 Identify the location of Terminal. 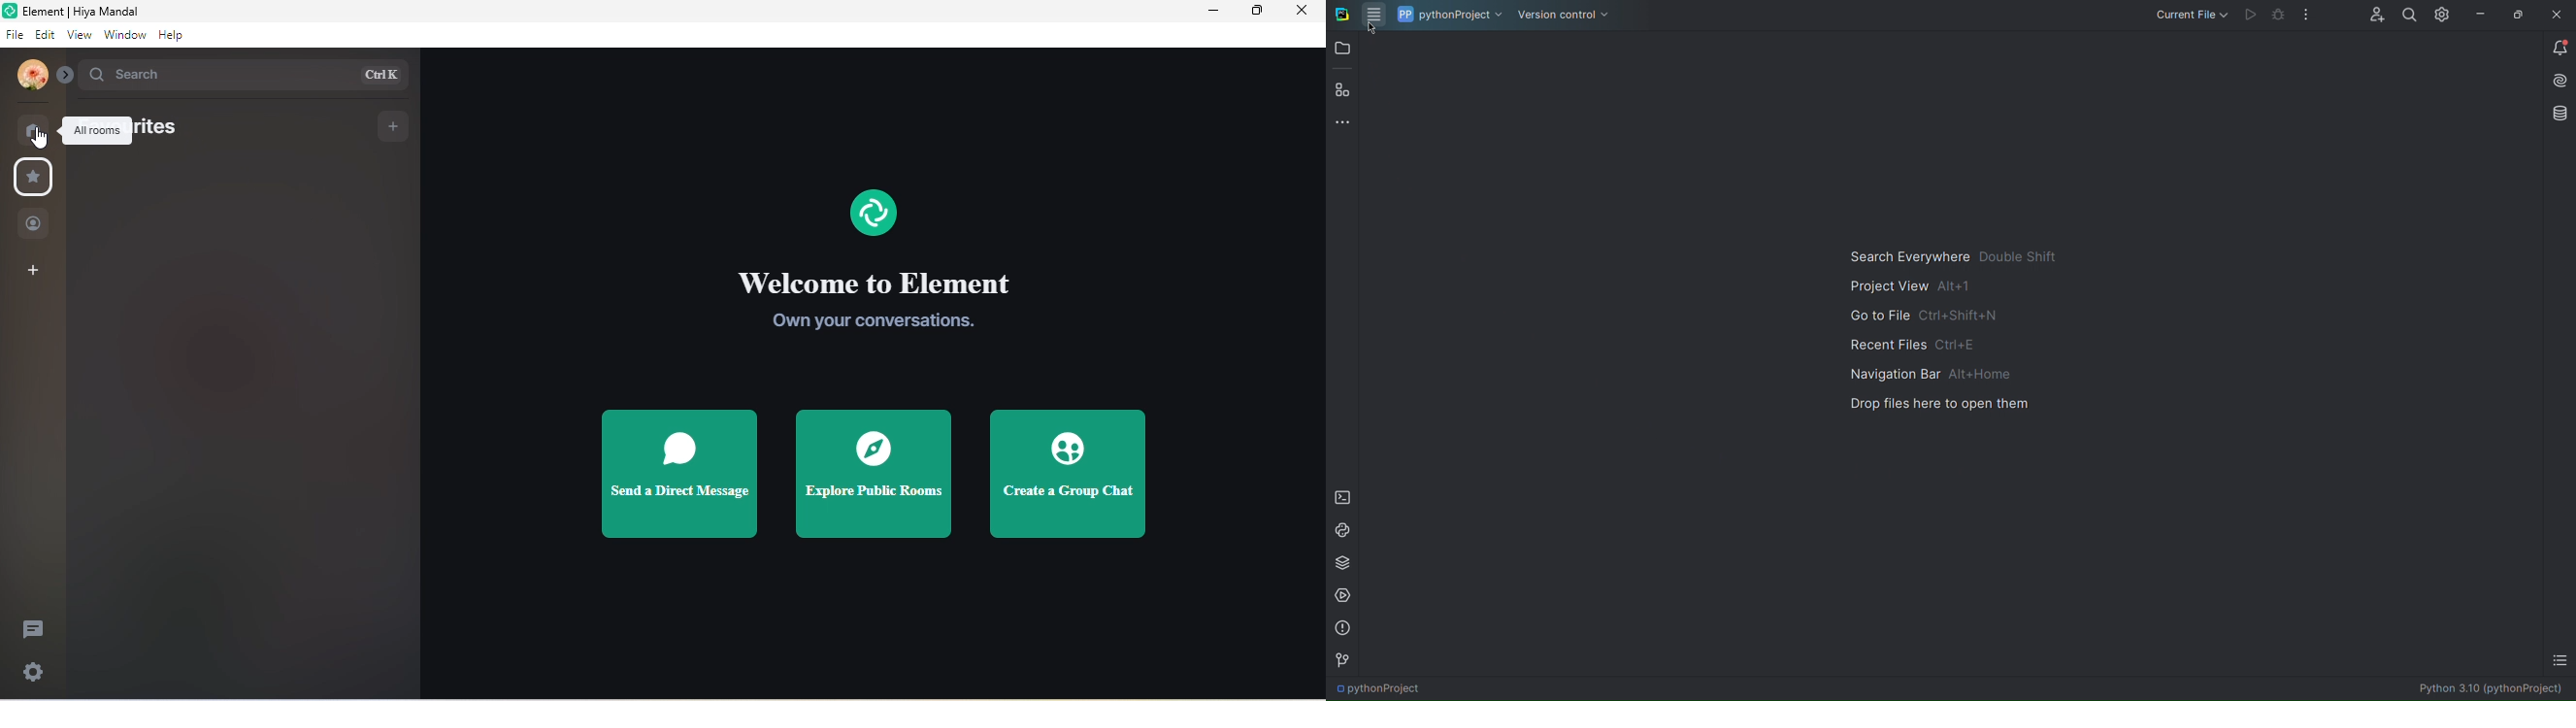
(1342, 495).